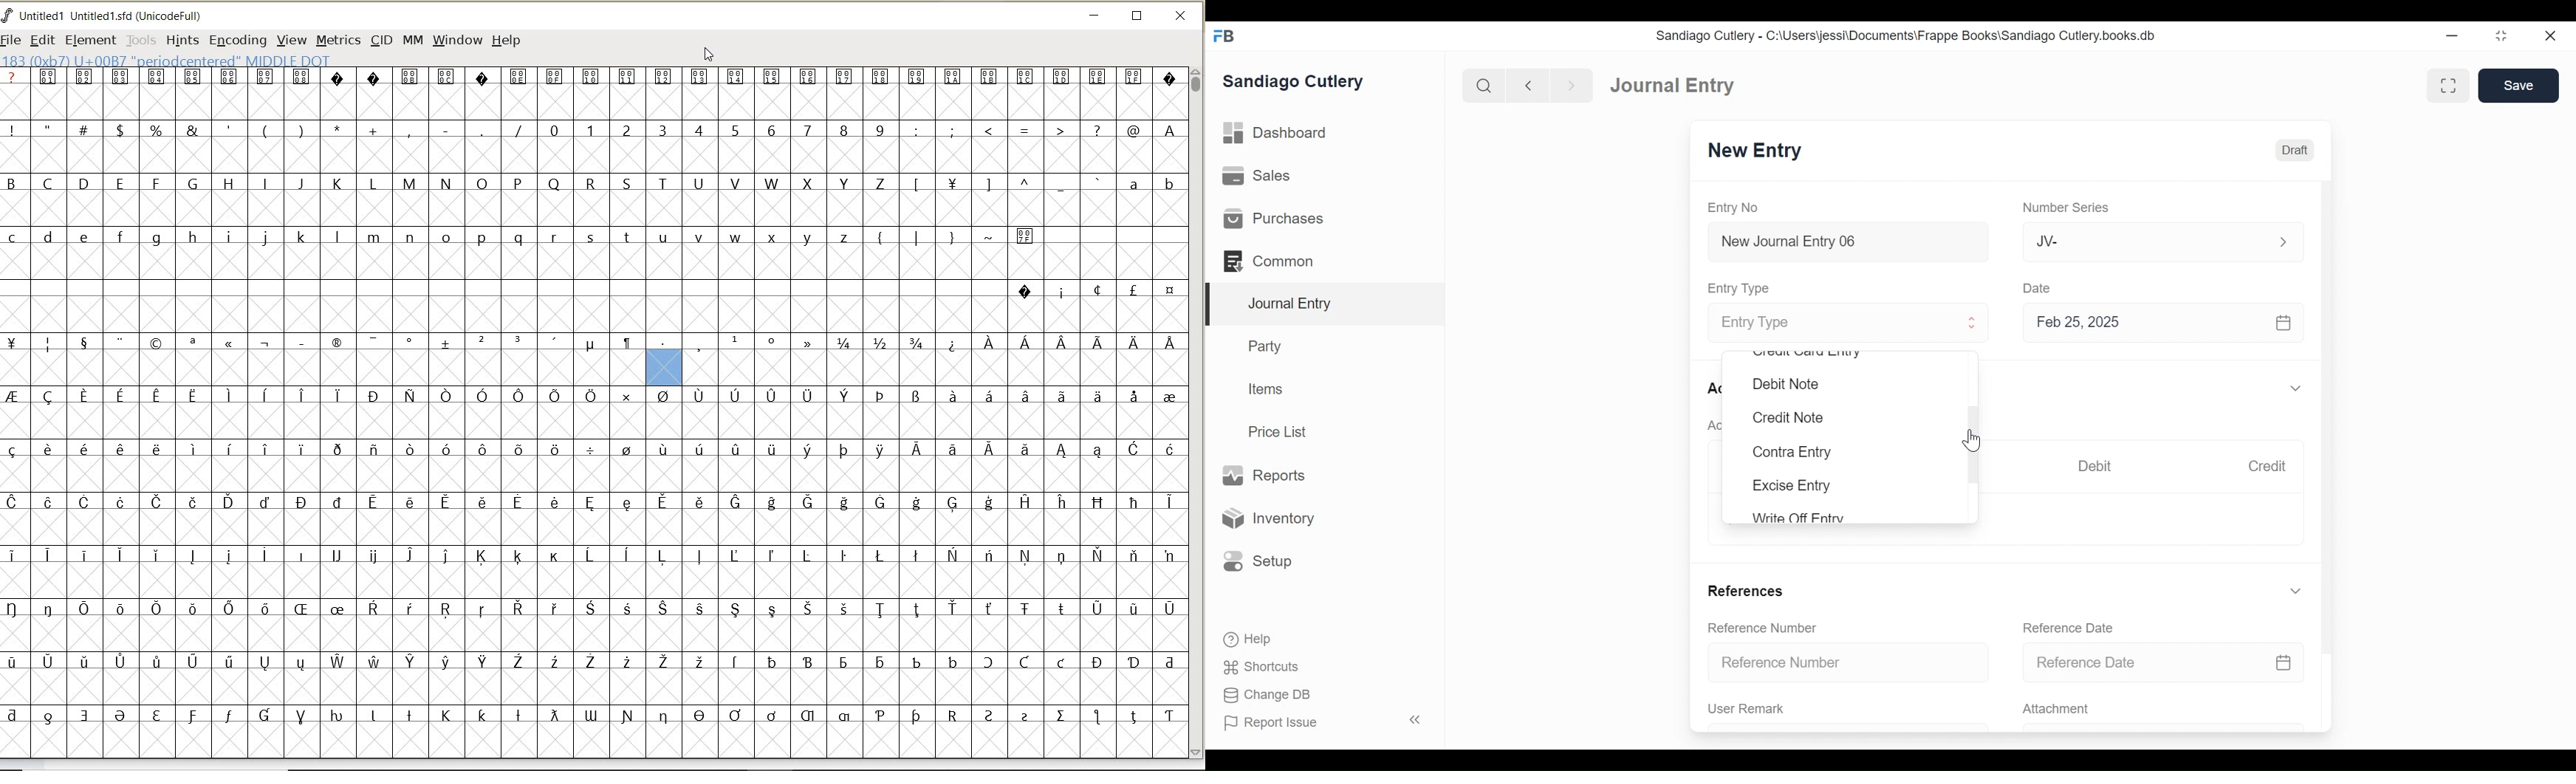 This screenshot has height=784, width=2576. What do you see at coordinates (1734, 208) in the screenshot?
I see `Entry No` at bounding box center [1734, 208].